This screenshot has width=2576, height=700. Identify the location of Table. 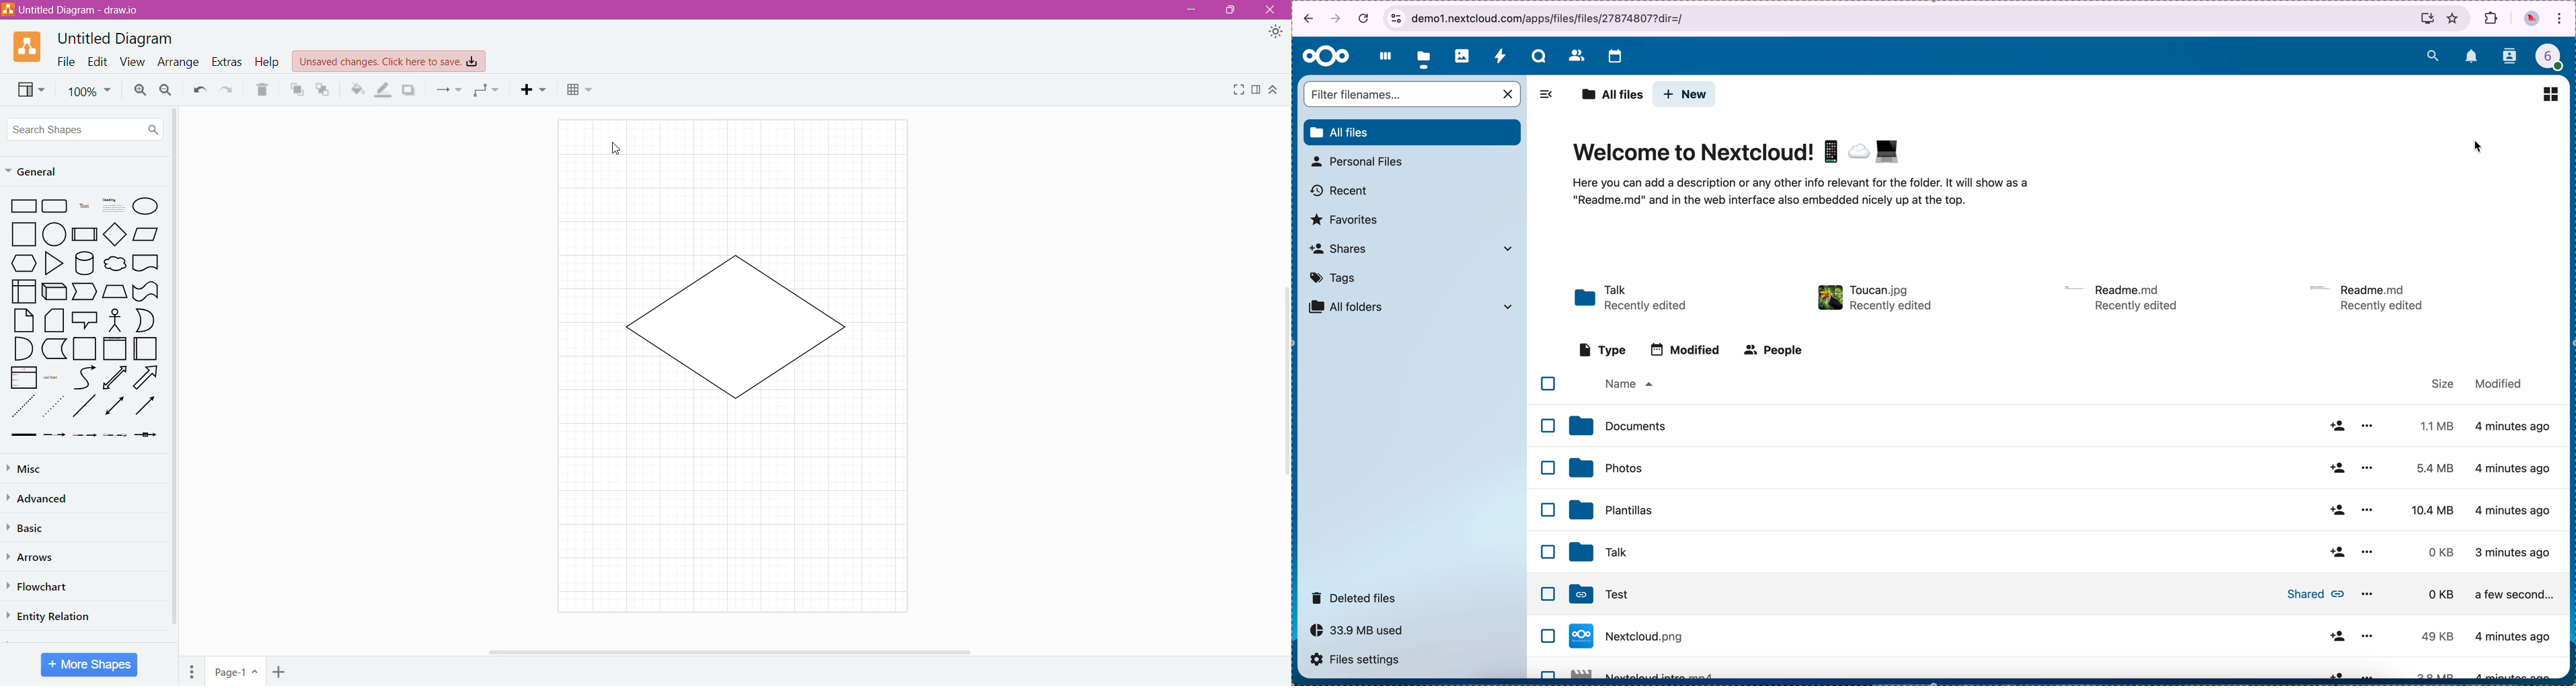
(580, 91).